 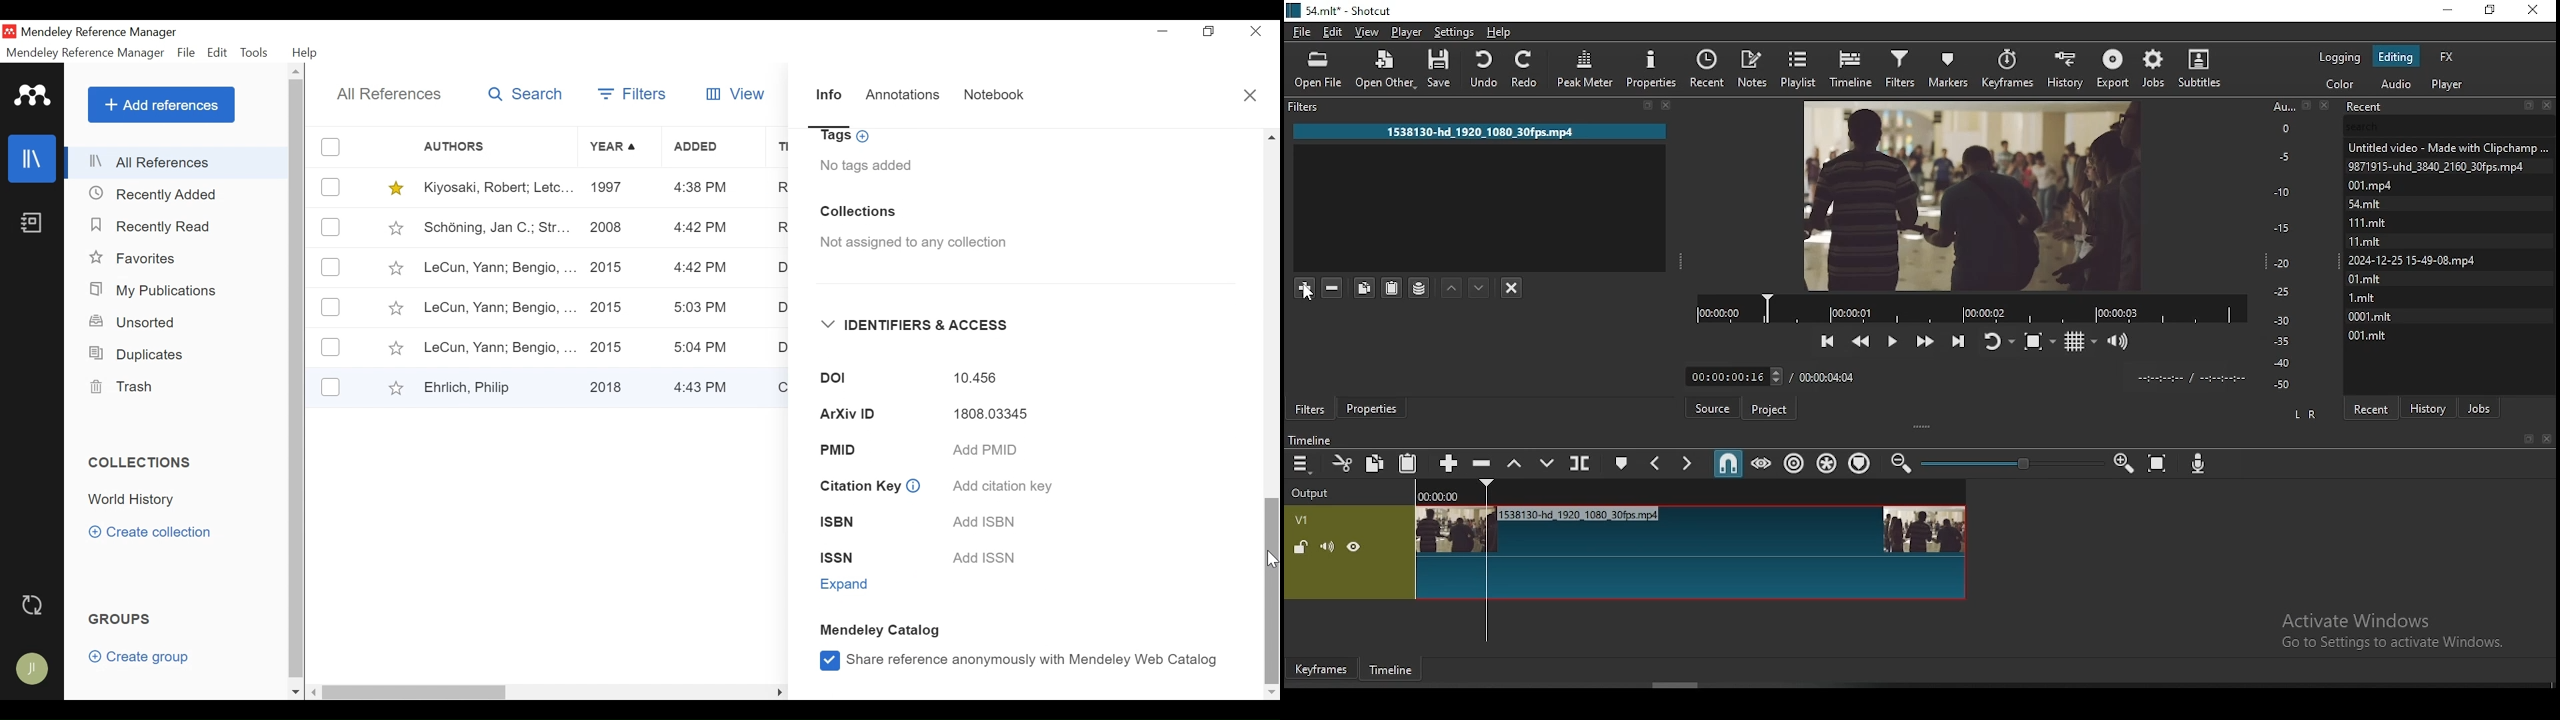 What do you see at coordinates (2447, 146) in the screenshot?
I see `Untitled video - Made with Clipchamp .` at bounding box center [2447, 146].